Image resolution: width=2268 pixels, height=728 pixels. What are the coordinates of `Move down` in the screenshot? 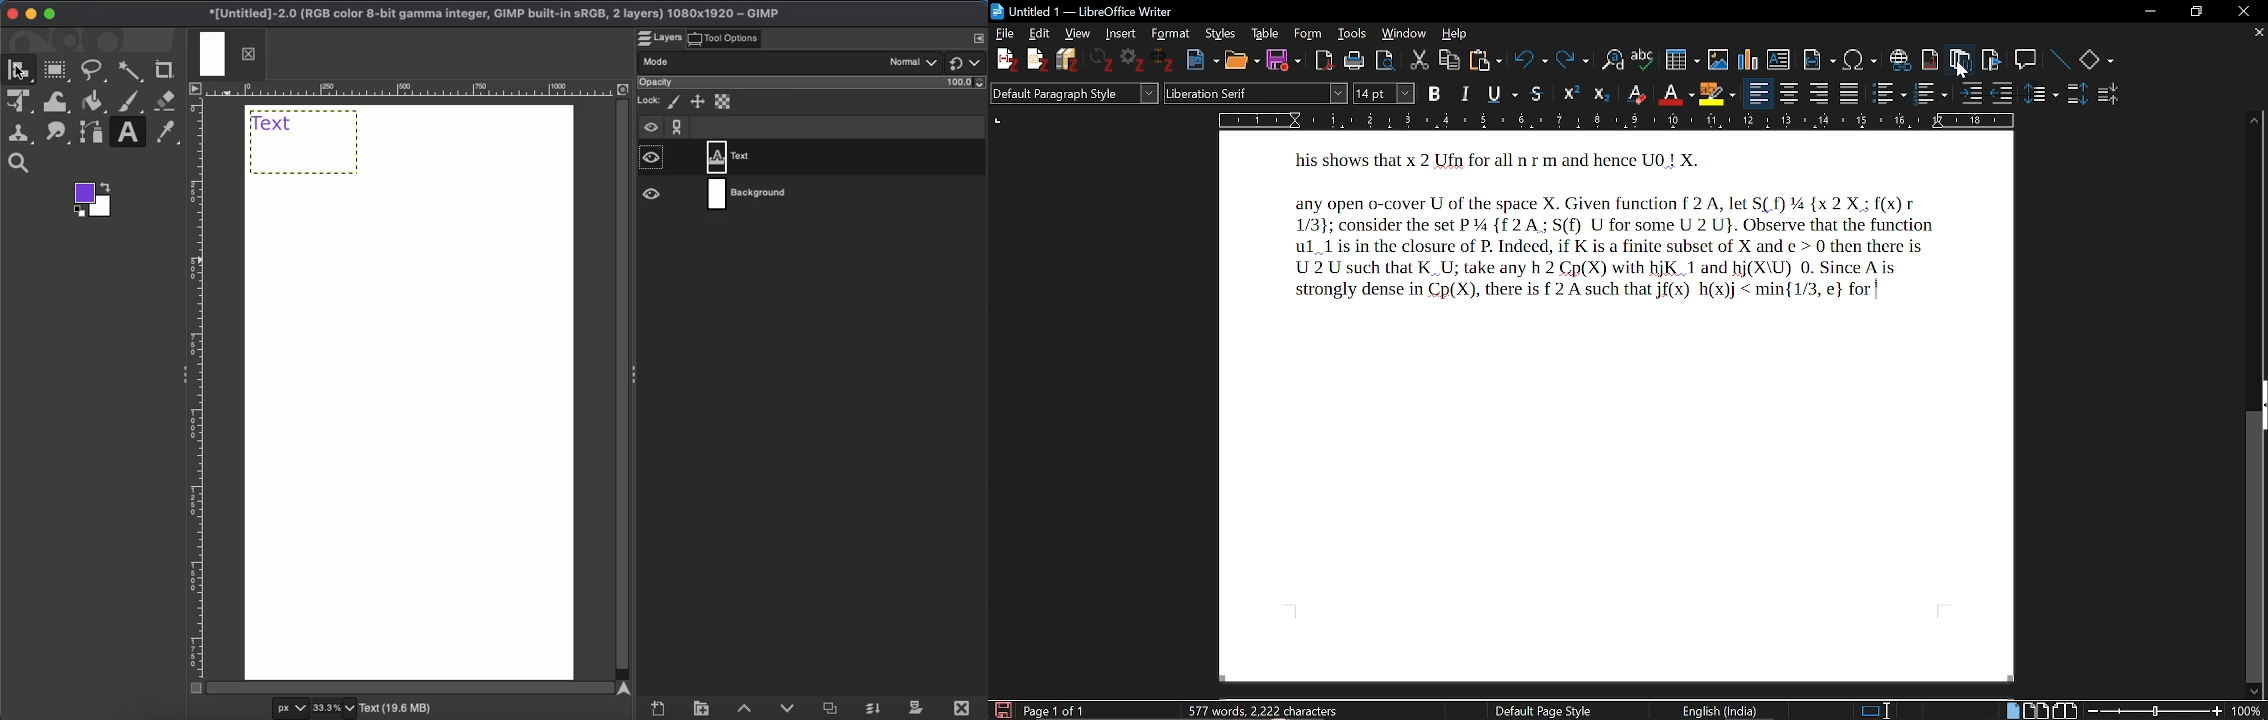 It's located at (2254, 691).